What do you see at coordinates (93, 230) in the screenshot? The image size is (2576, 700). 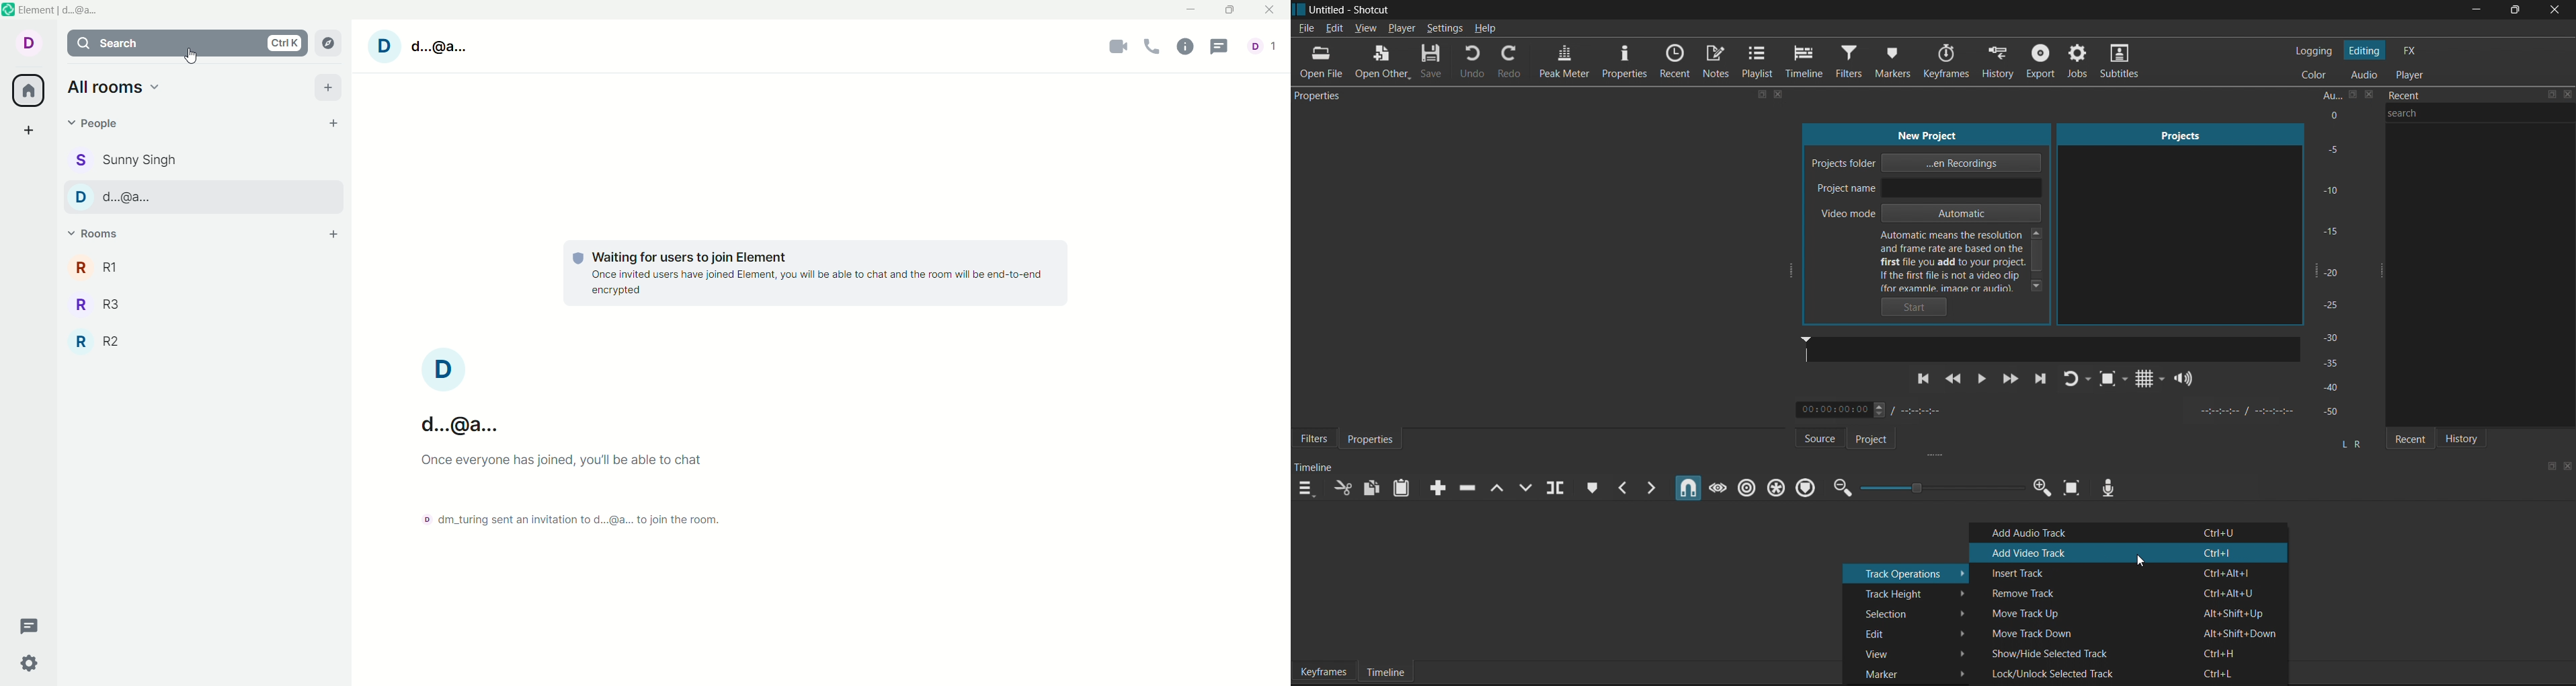 I see `rooms` at bounding box center [93, 230].